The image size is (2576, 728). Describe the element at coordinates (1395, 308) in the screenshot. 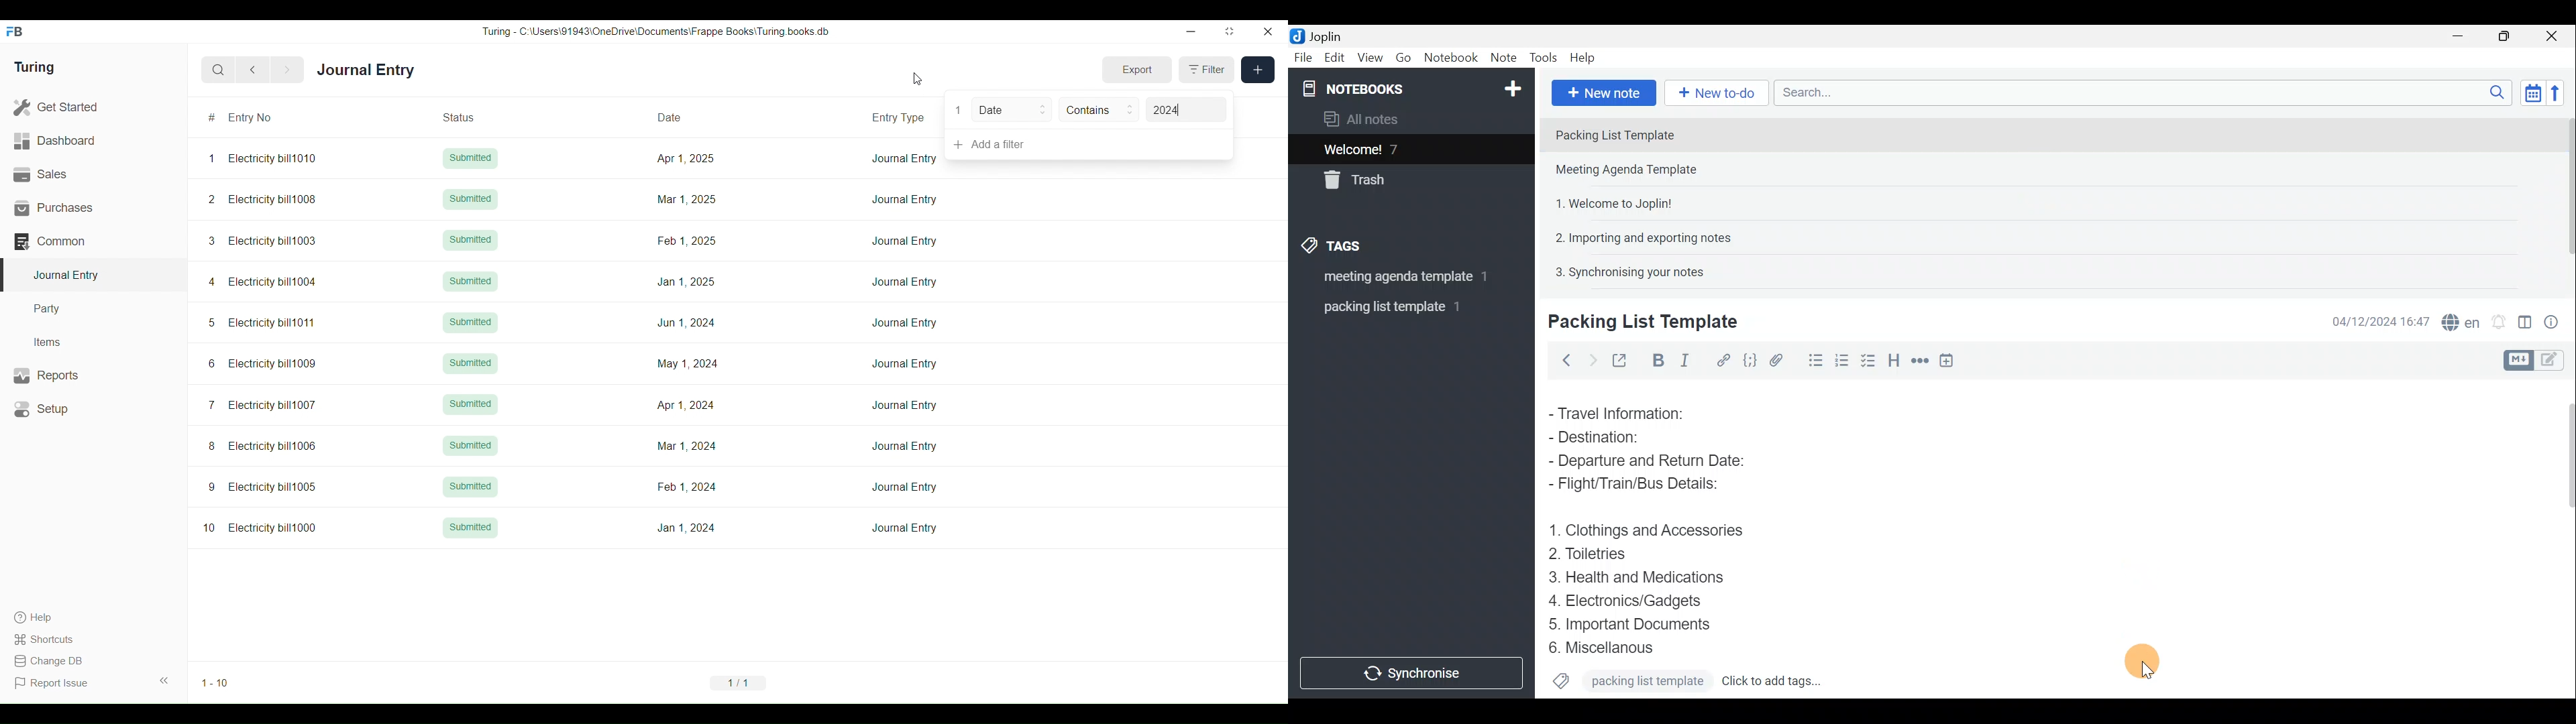

I see `Packing list template` at that location.